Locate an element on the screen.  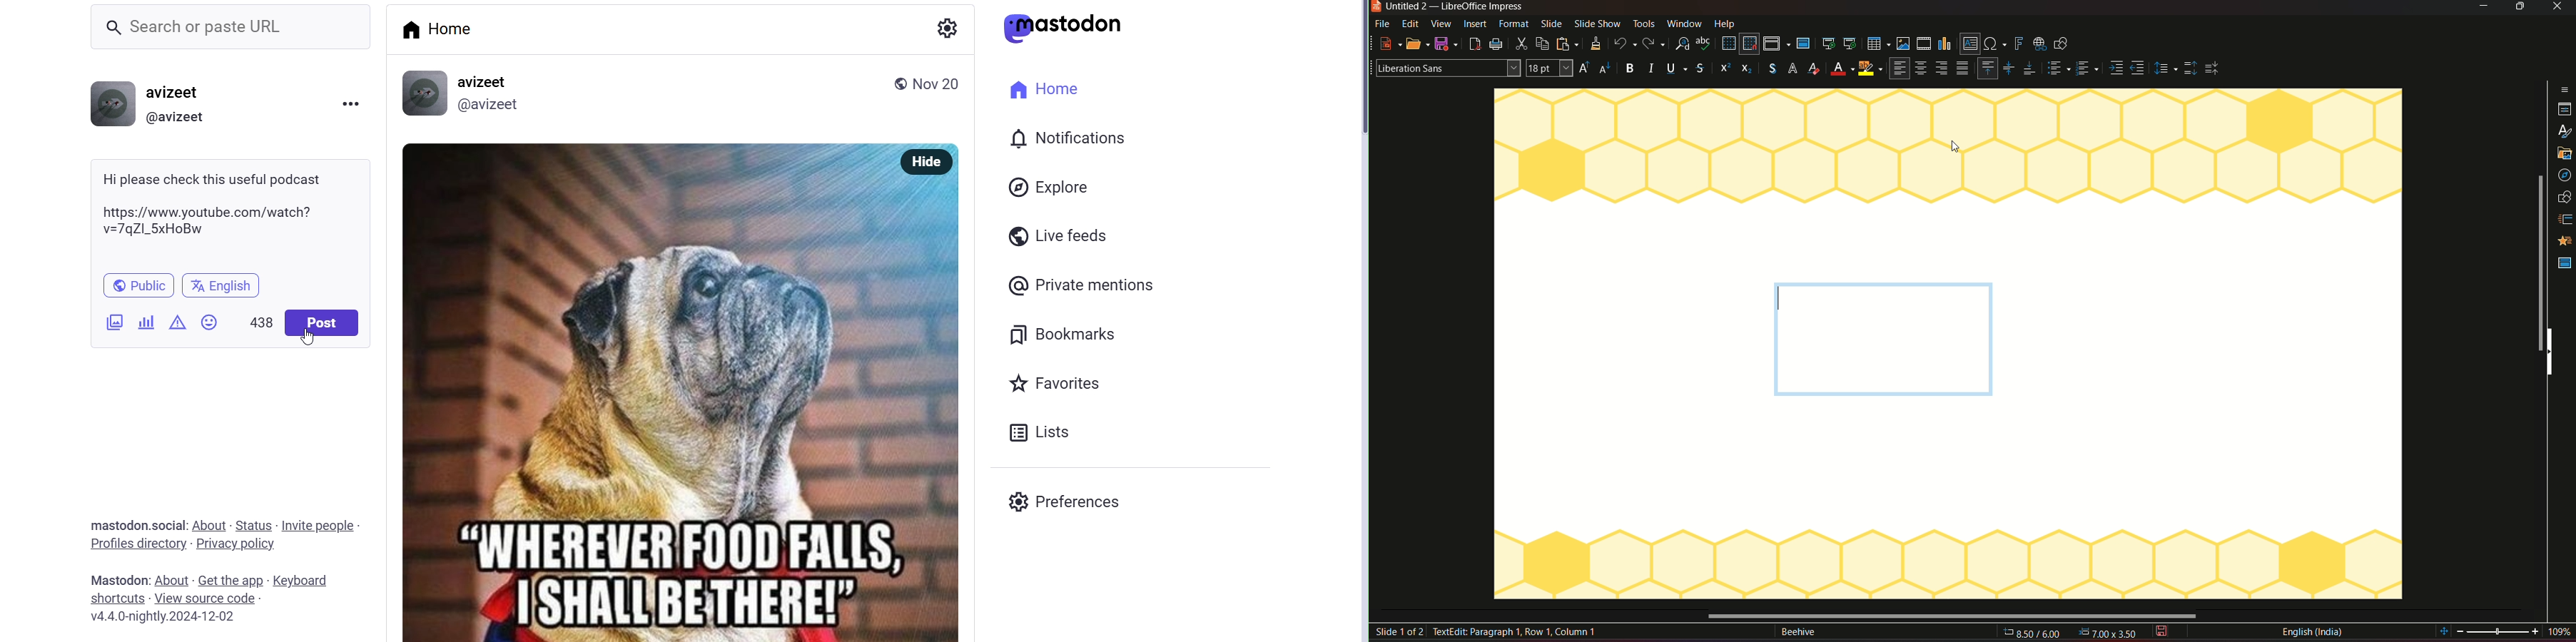
Bold is located at coordinates (1630, 69).